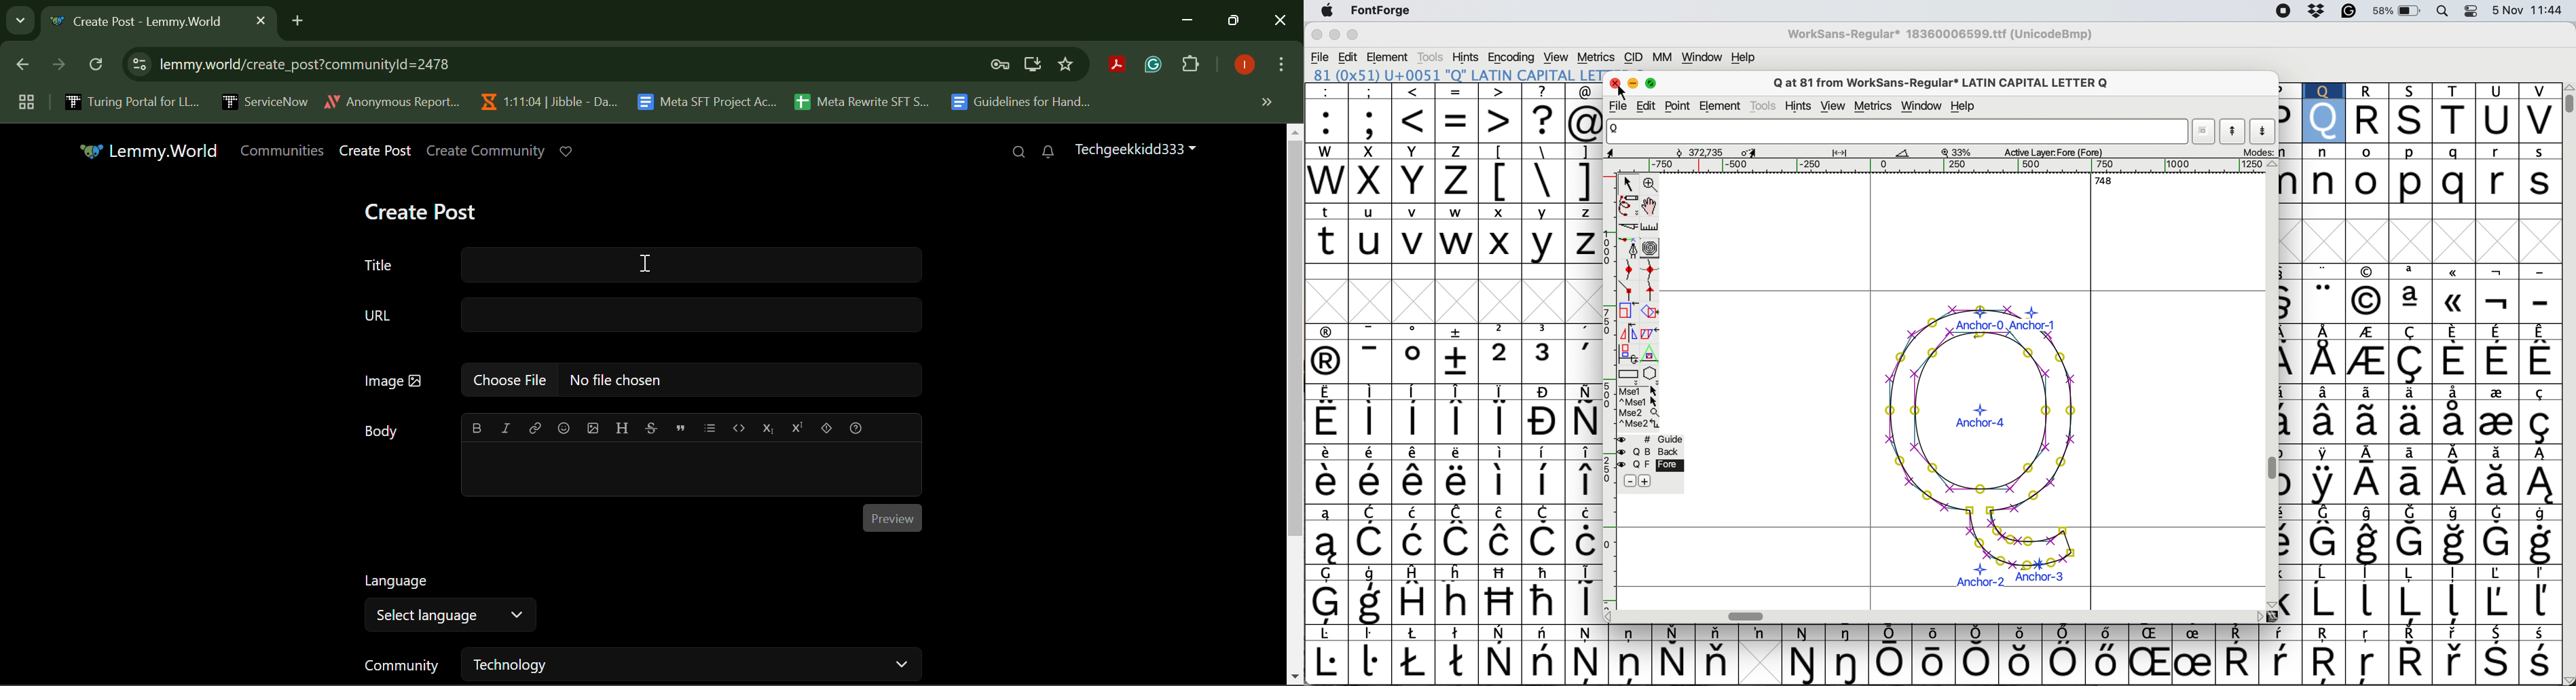 This screenshot has width=2576, height=700. Describe the element at coordinates (1390, 58) in the screenshot. I see `element` at that location.